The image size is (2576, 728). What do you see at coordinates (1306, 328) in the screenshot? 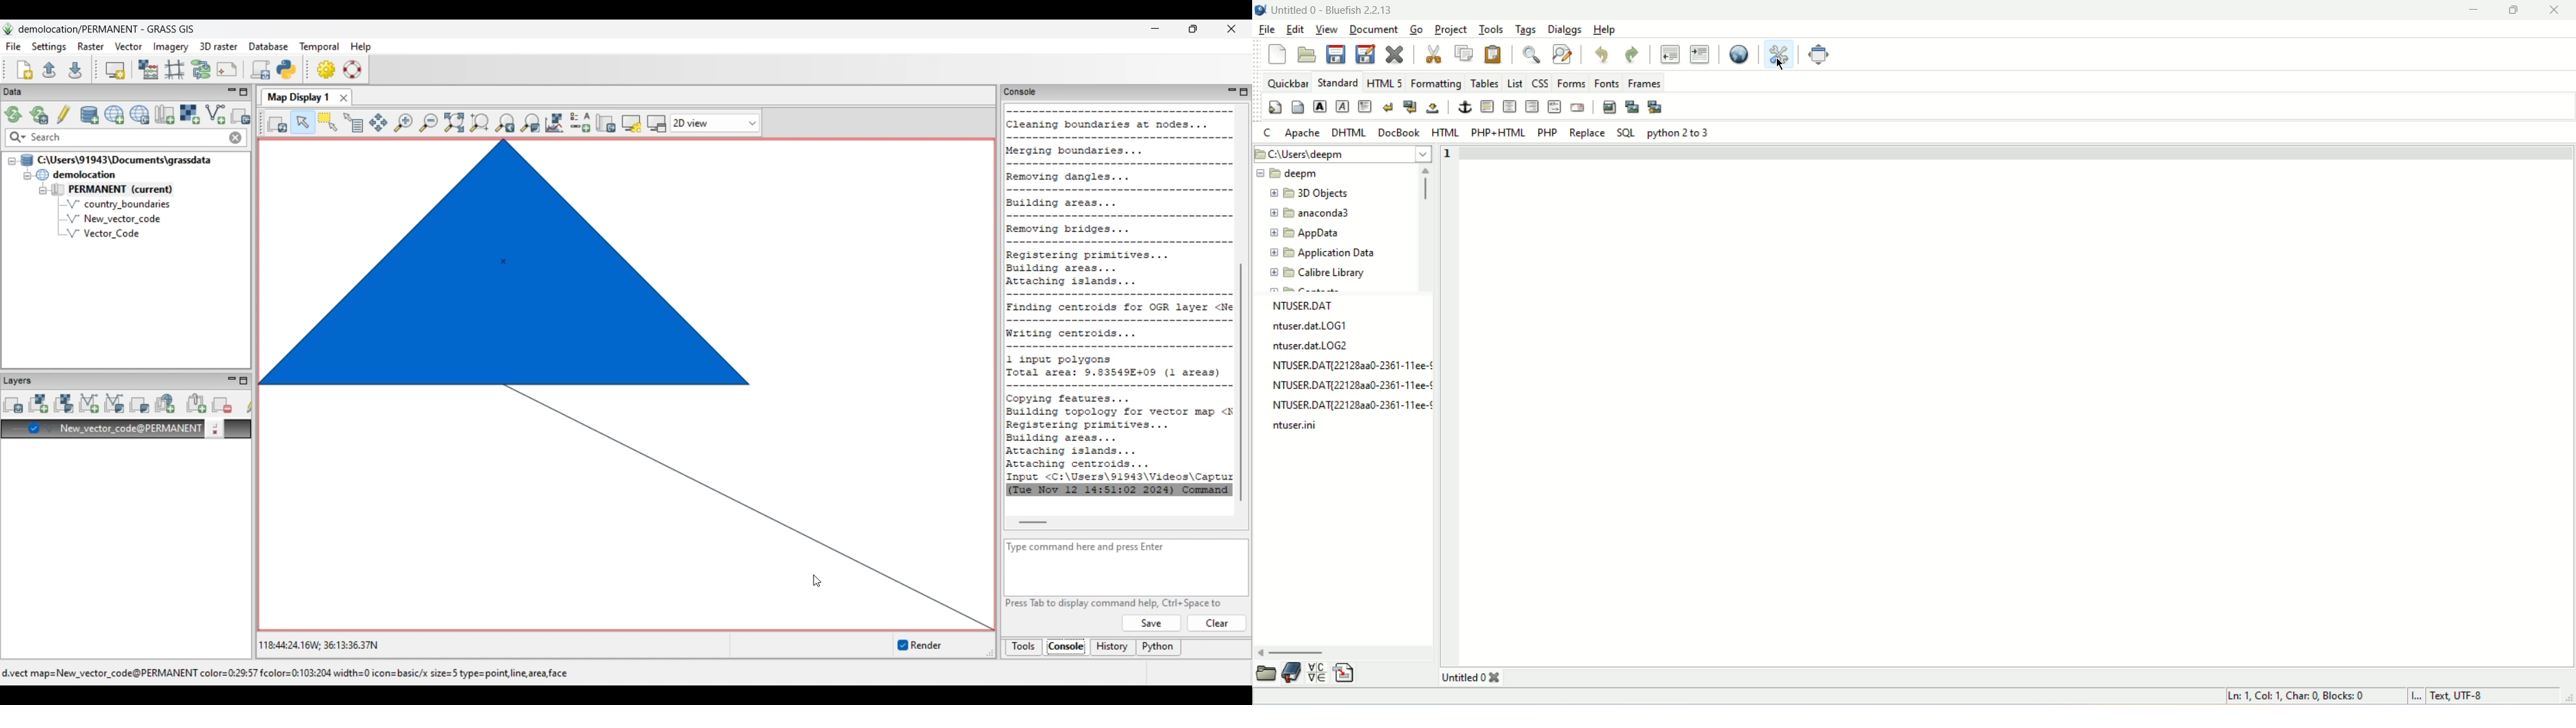
I see `ntuser.dat.LOG1` at bounding box center [1306, 328].